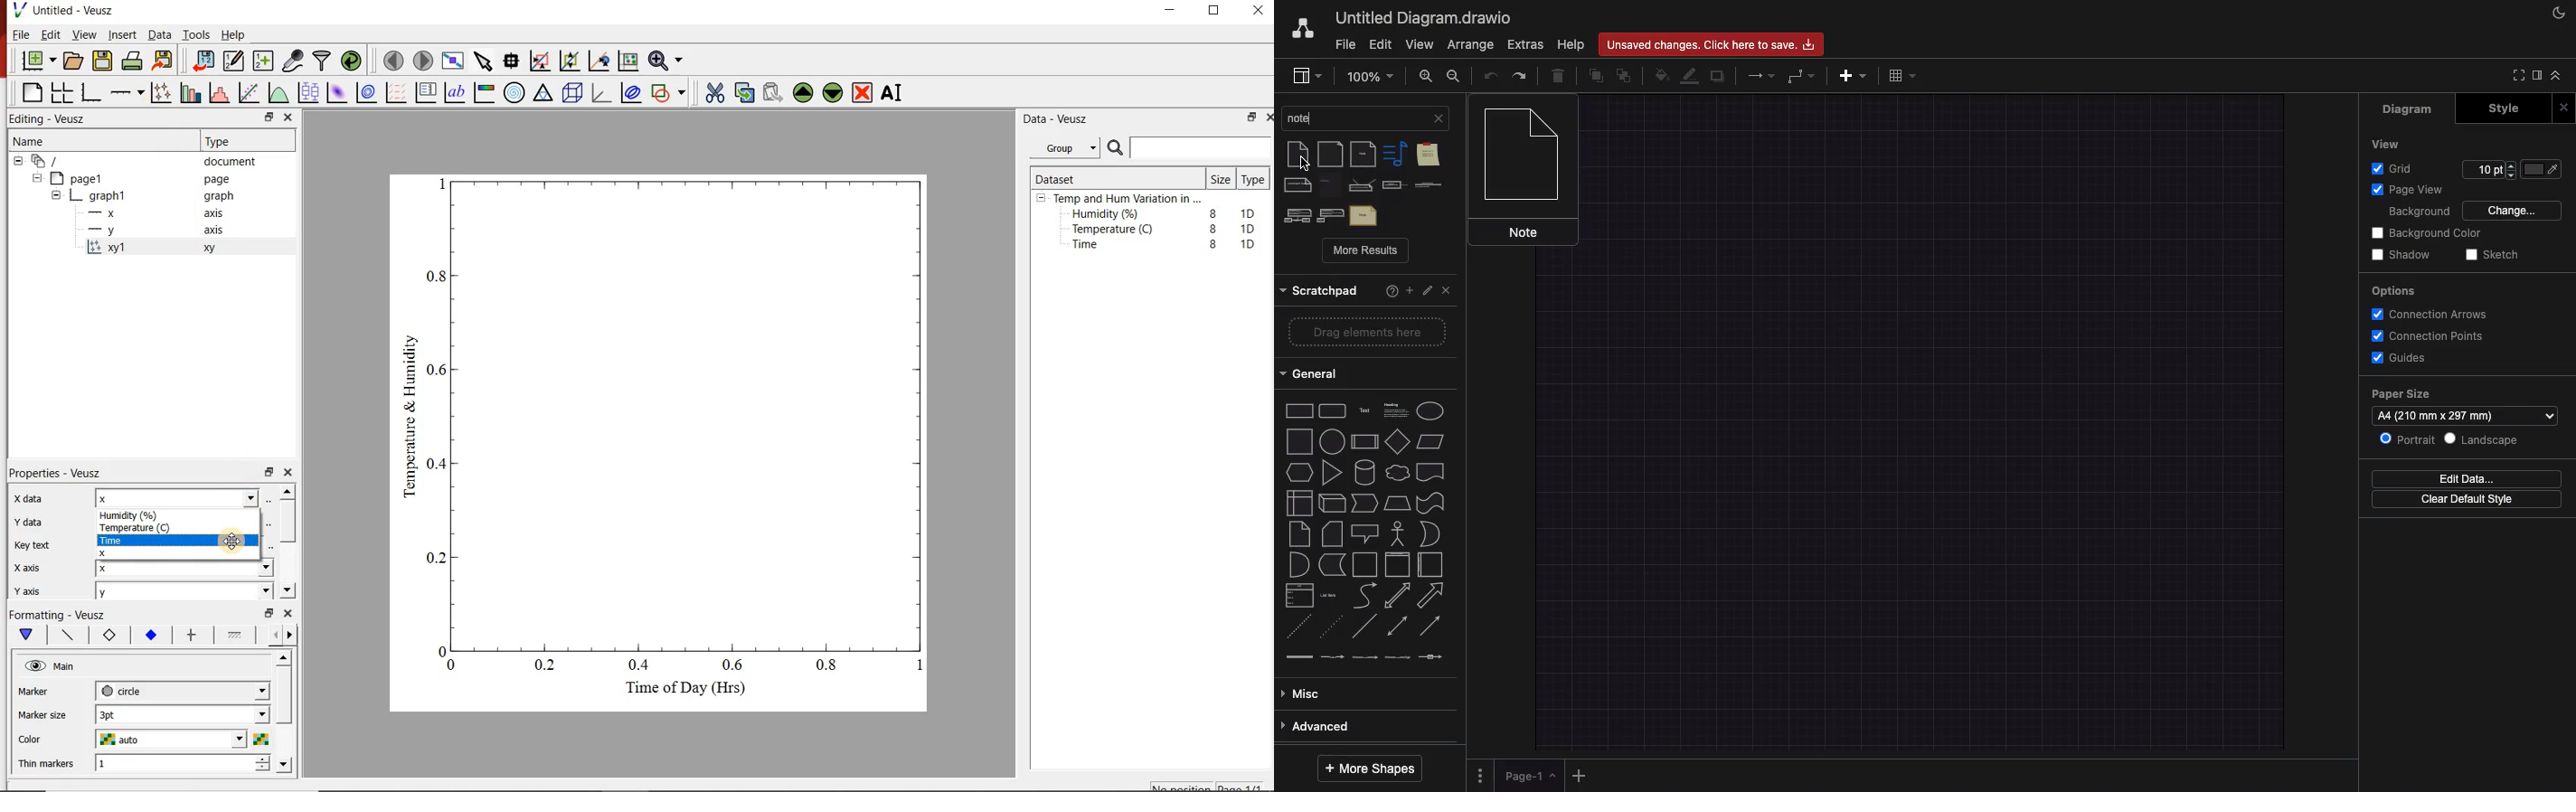 This screenshot has height=812, width=2576. I want to click on plot a 2d dataset as contours, so click(370, 93).